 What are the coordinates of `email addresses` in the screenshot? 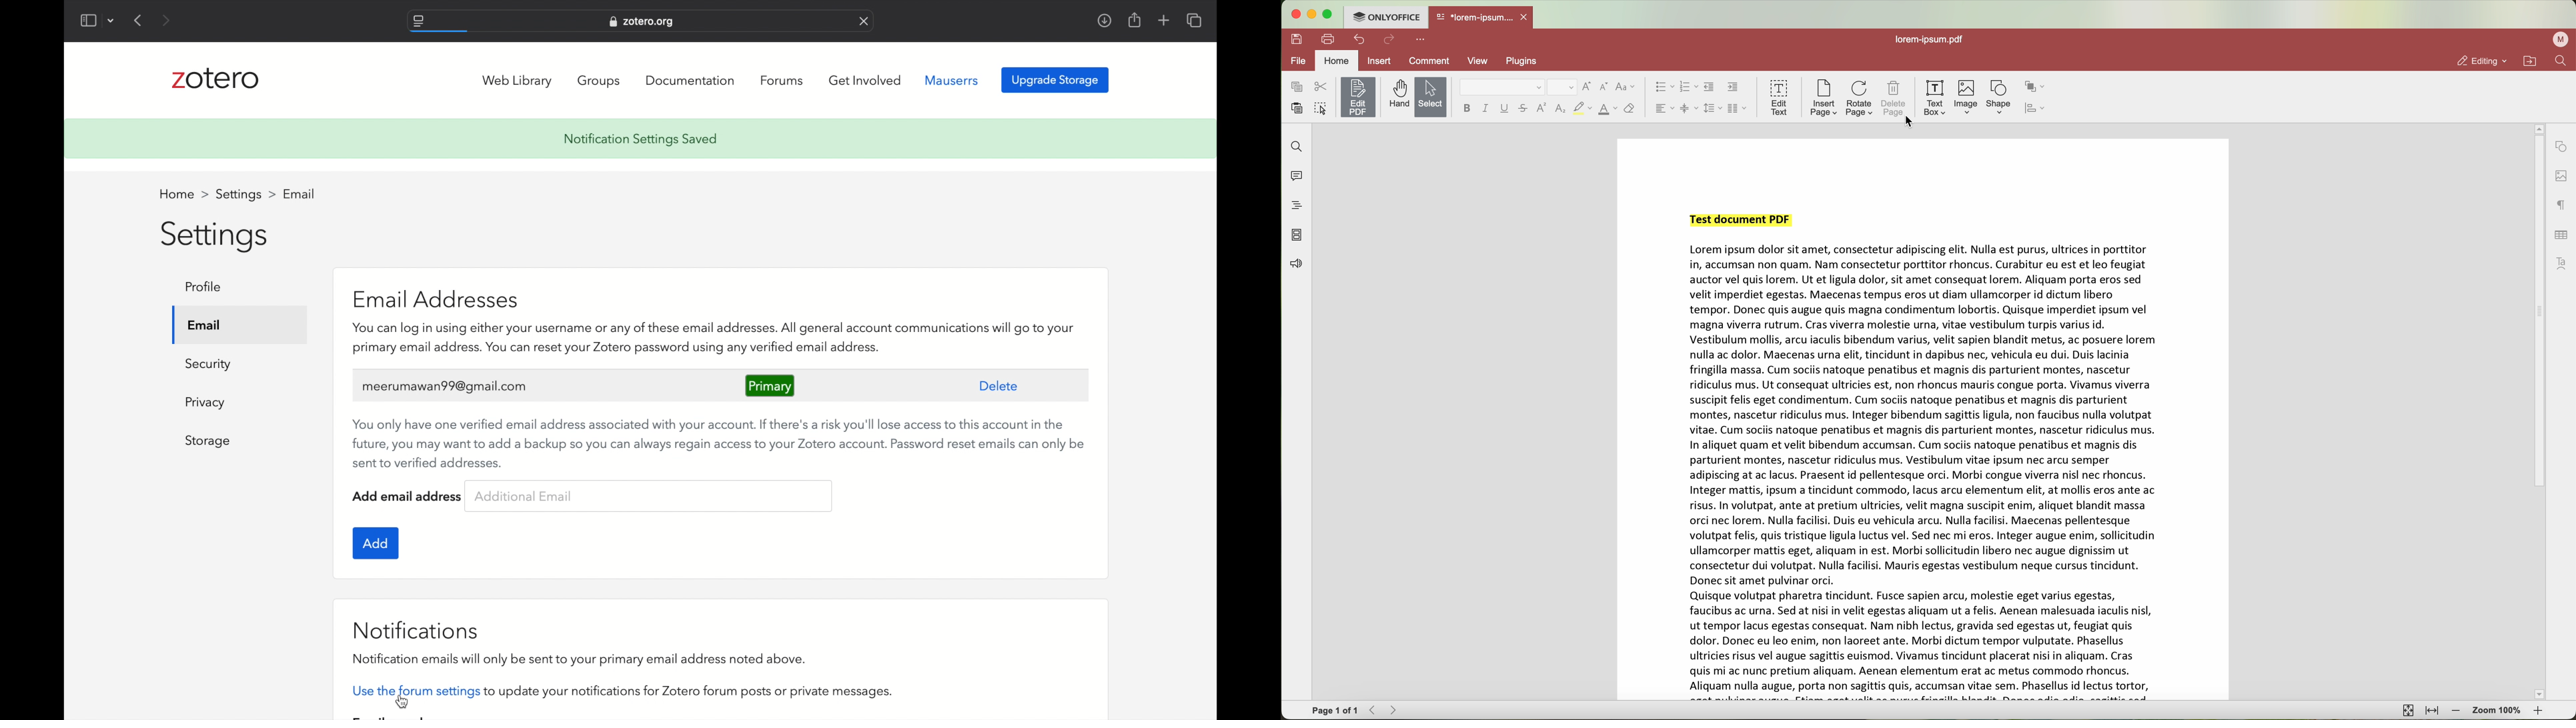 It's located at (437, 299).